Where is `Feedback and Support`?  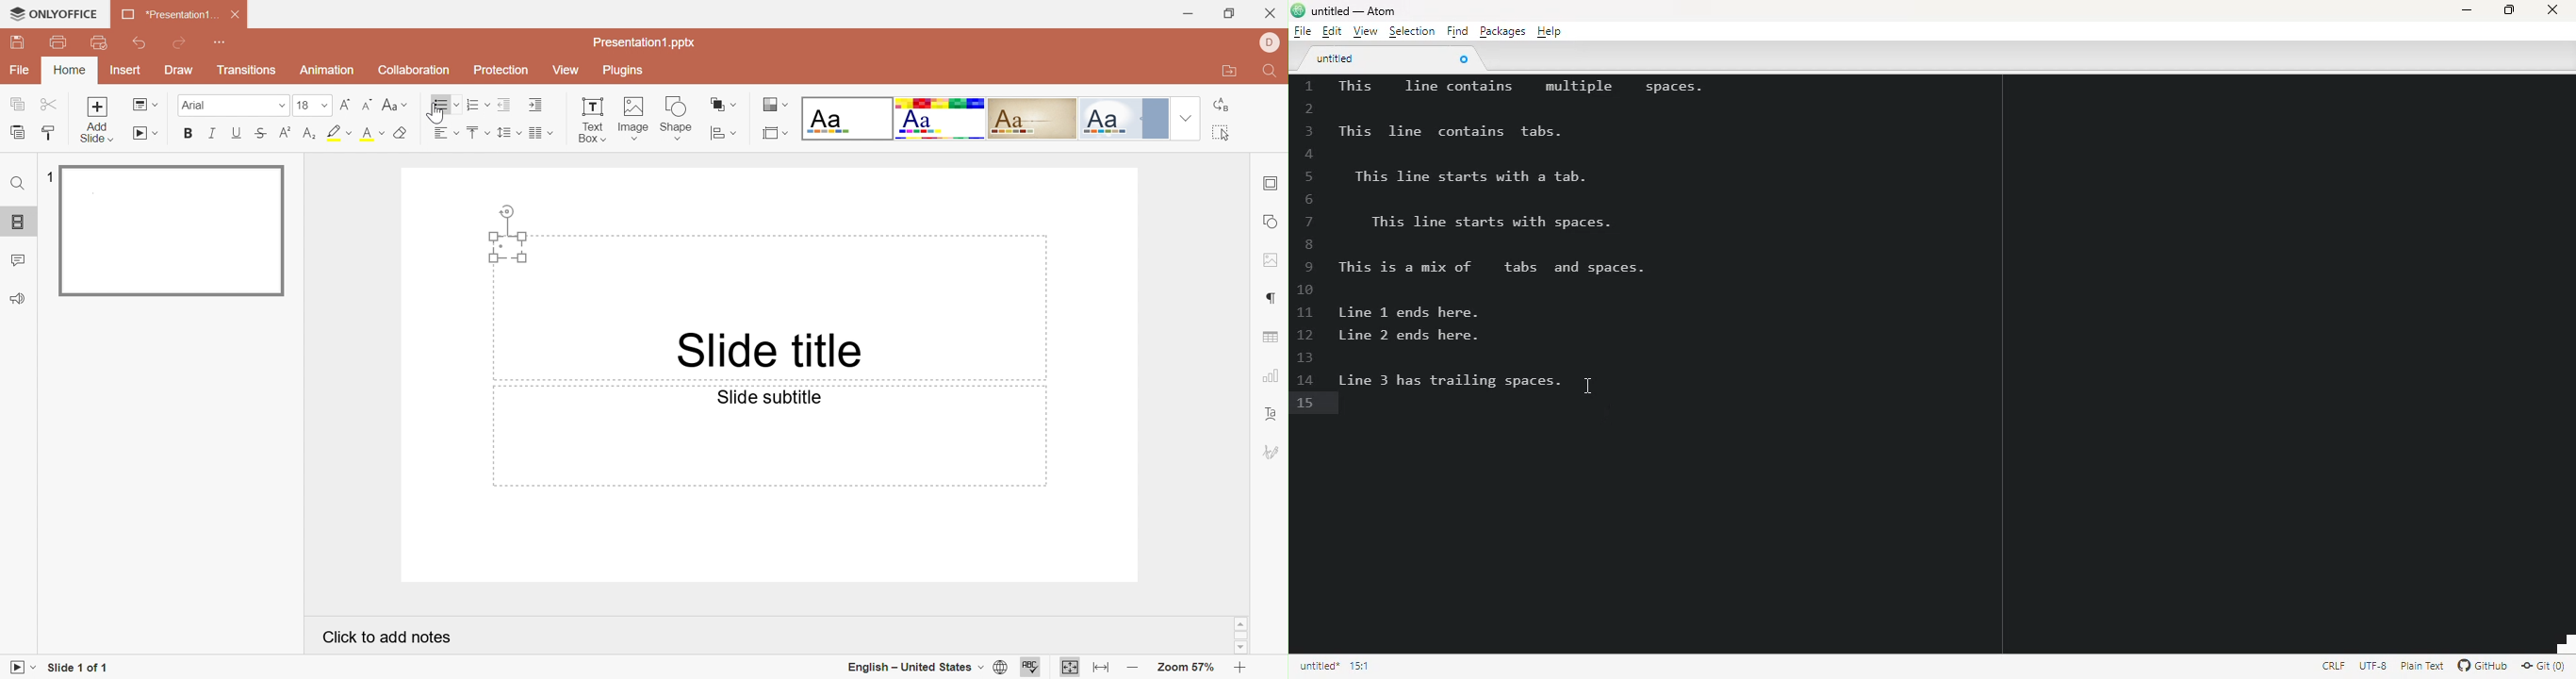 Feedback and Support is located at coordinates (18, 298).